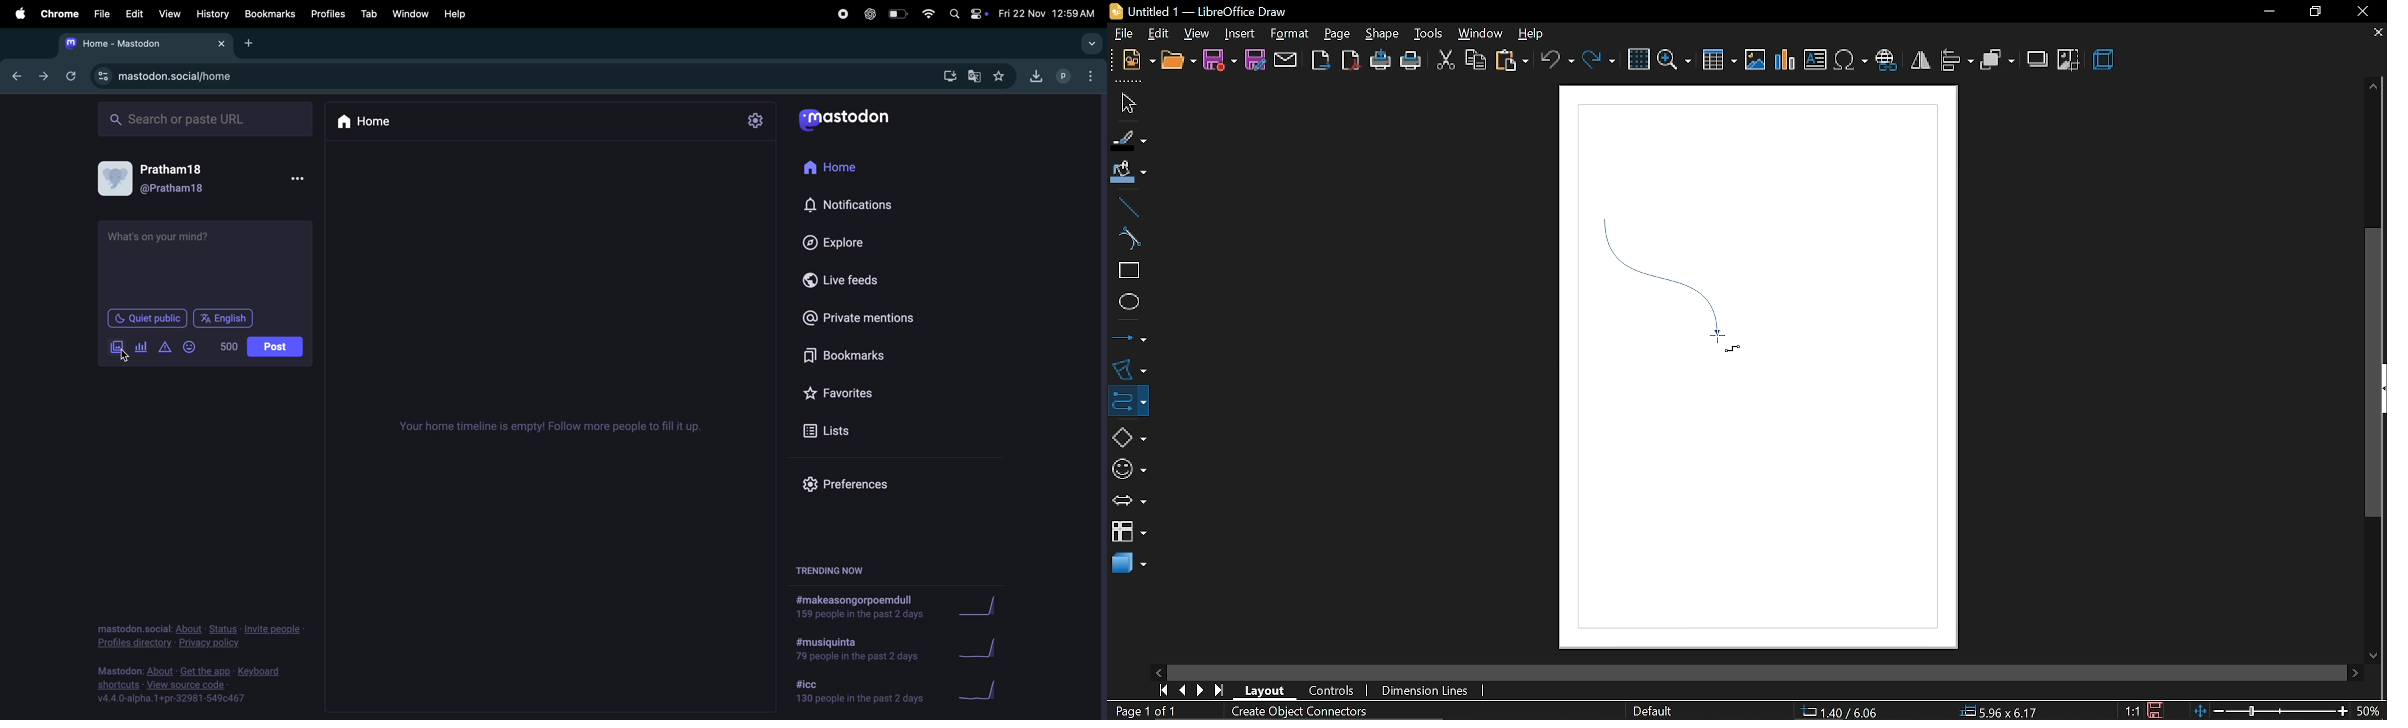 This screenshot has width=2408, height=728. What do you see at coordinates (987, 648) in the screenshot?
I see `graphs` at bounding box center [987, 648].